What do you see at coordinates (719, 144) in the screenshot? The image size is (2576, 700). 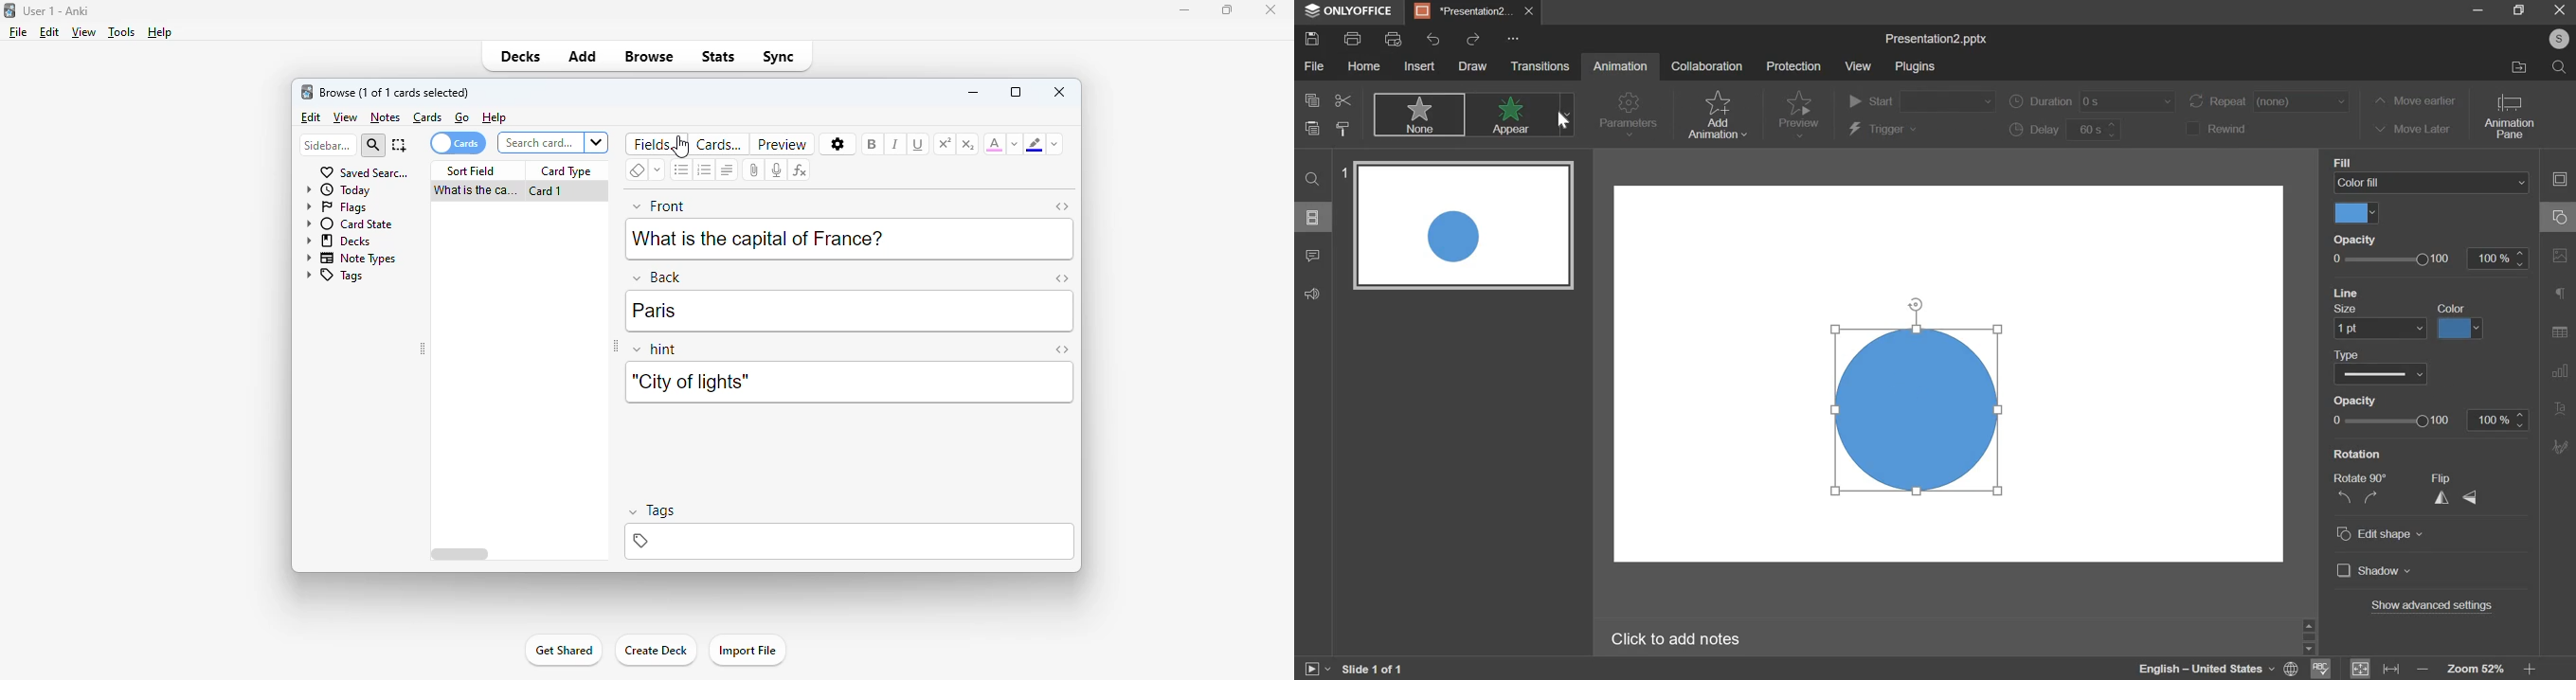 I see `cards` at bounding box center [719, 144].